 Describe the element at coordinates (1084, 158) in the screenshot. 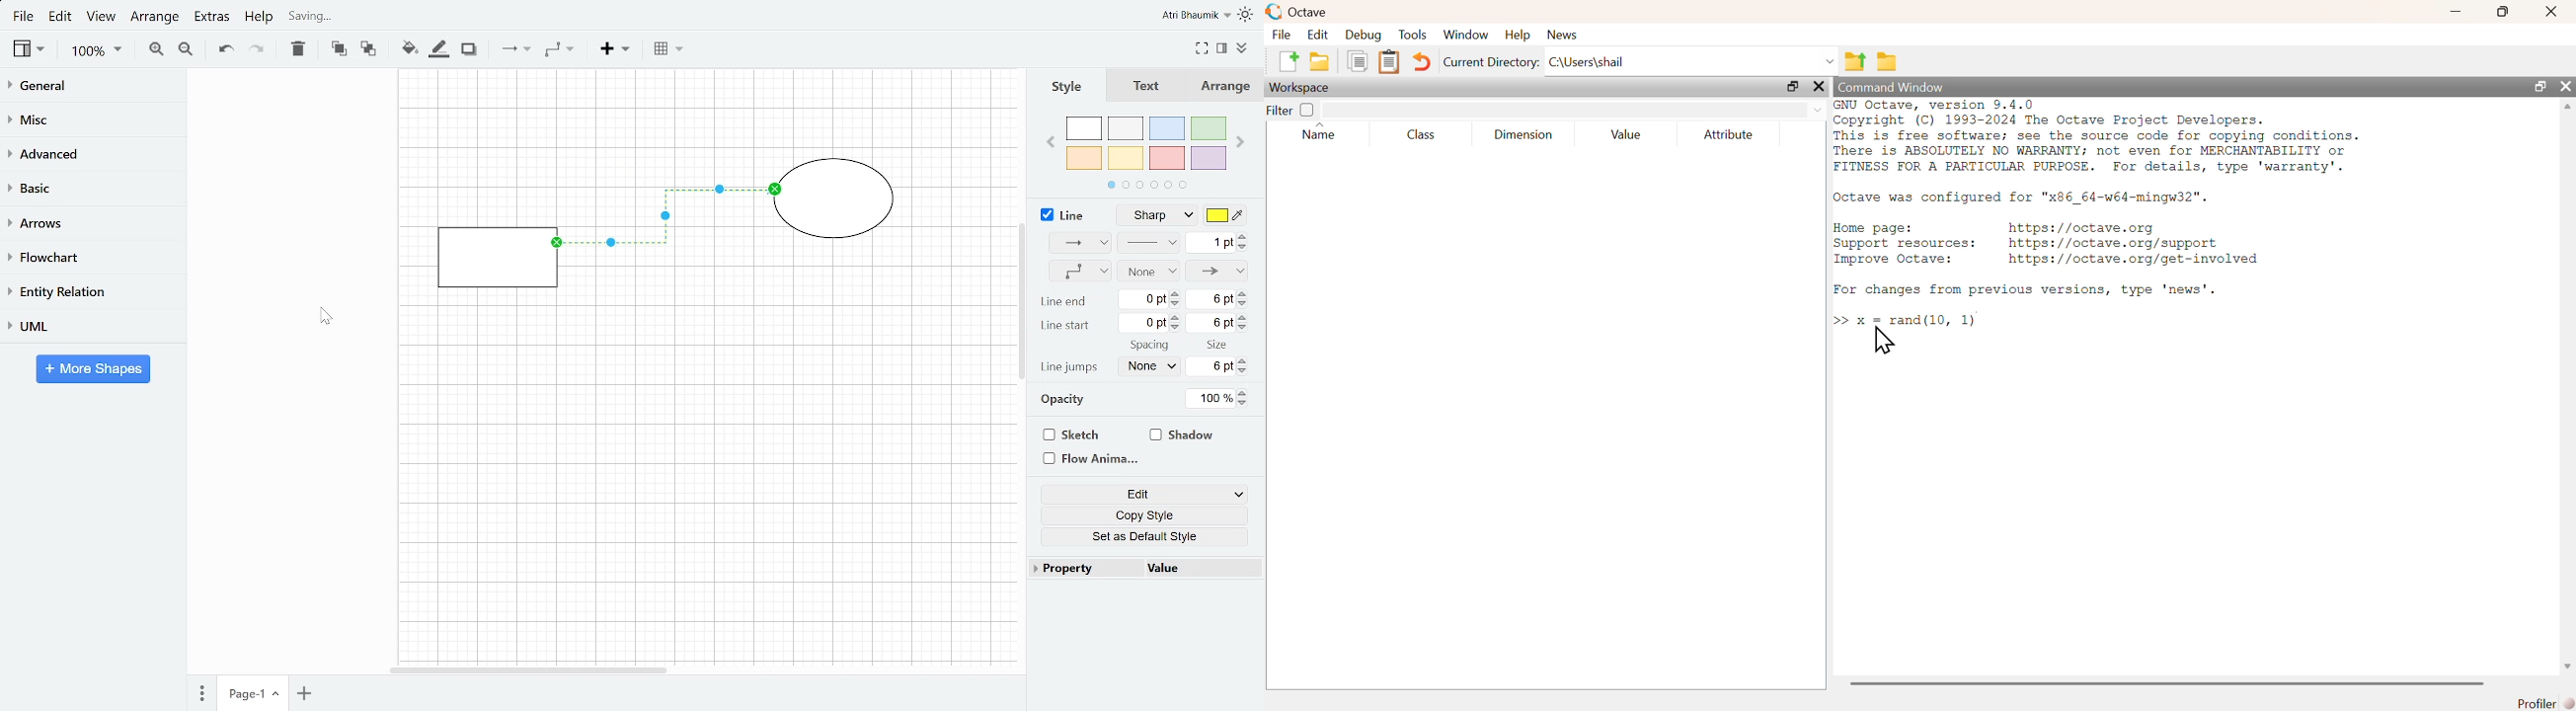

I see `orange` at that location.